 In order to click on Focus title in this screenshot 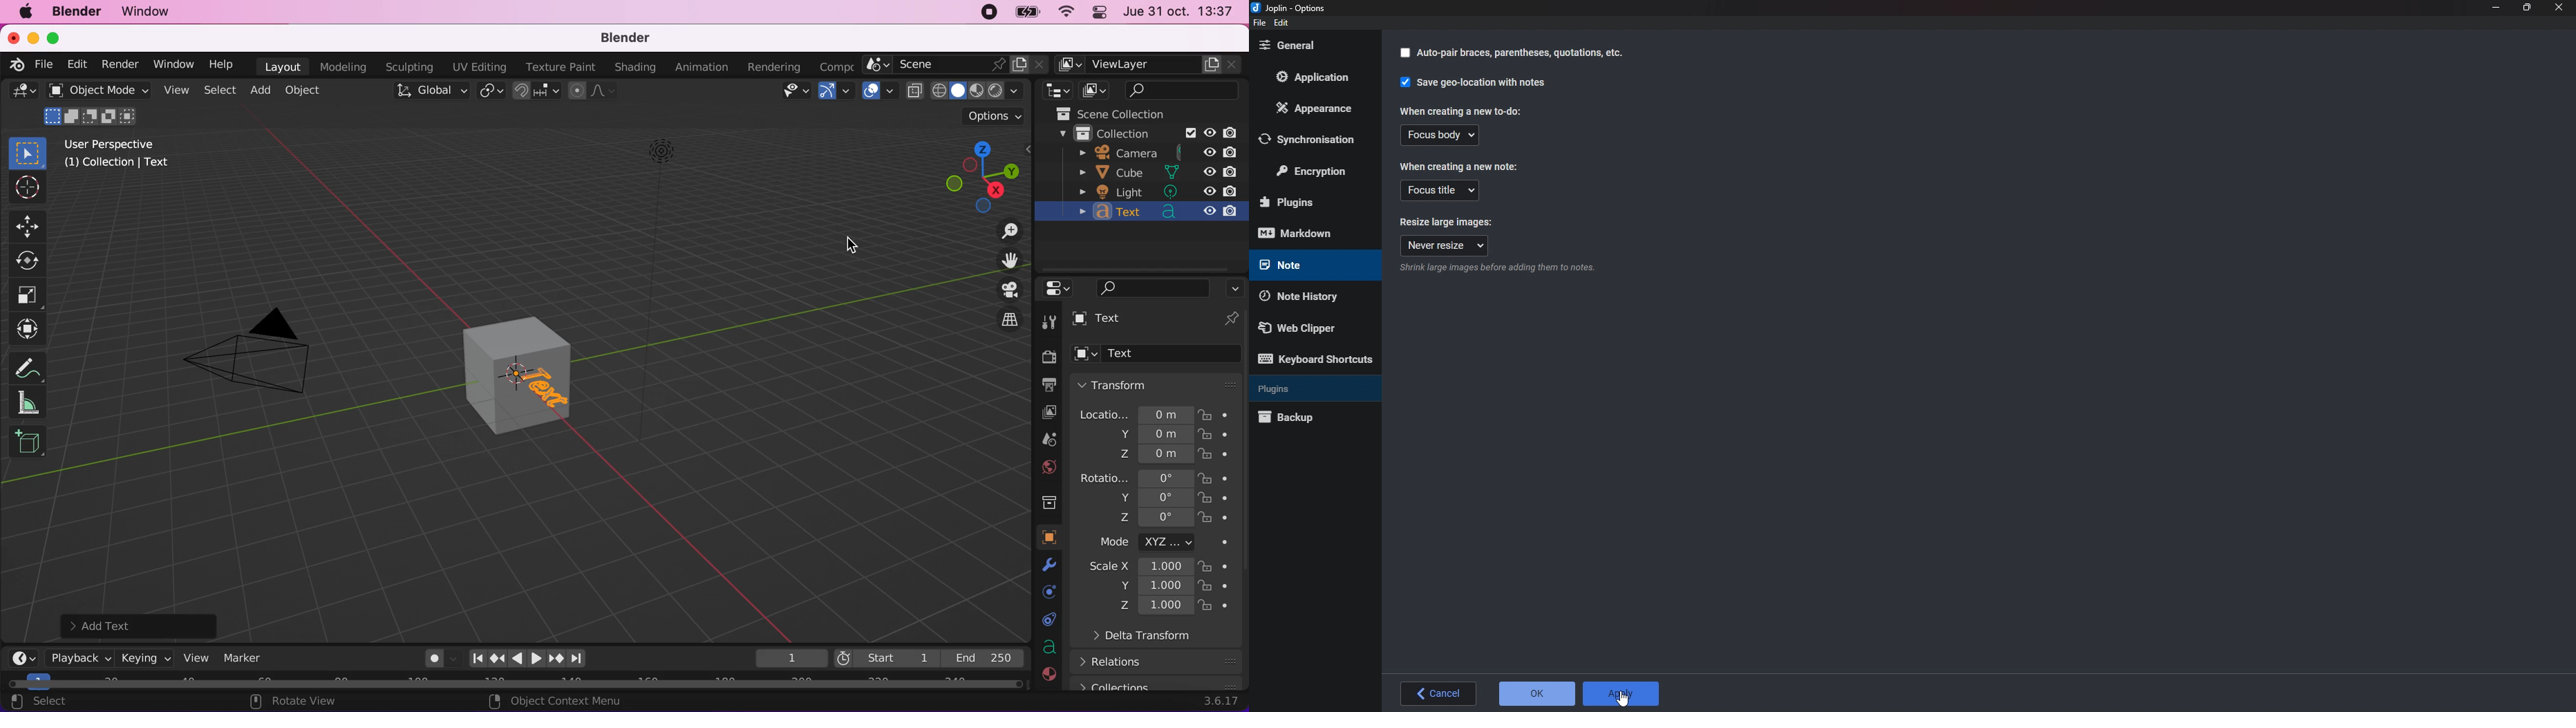, I will do `click(1440, 191)`.